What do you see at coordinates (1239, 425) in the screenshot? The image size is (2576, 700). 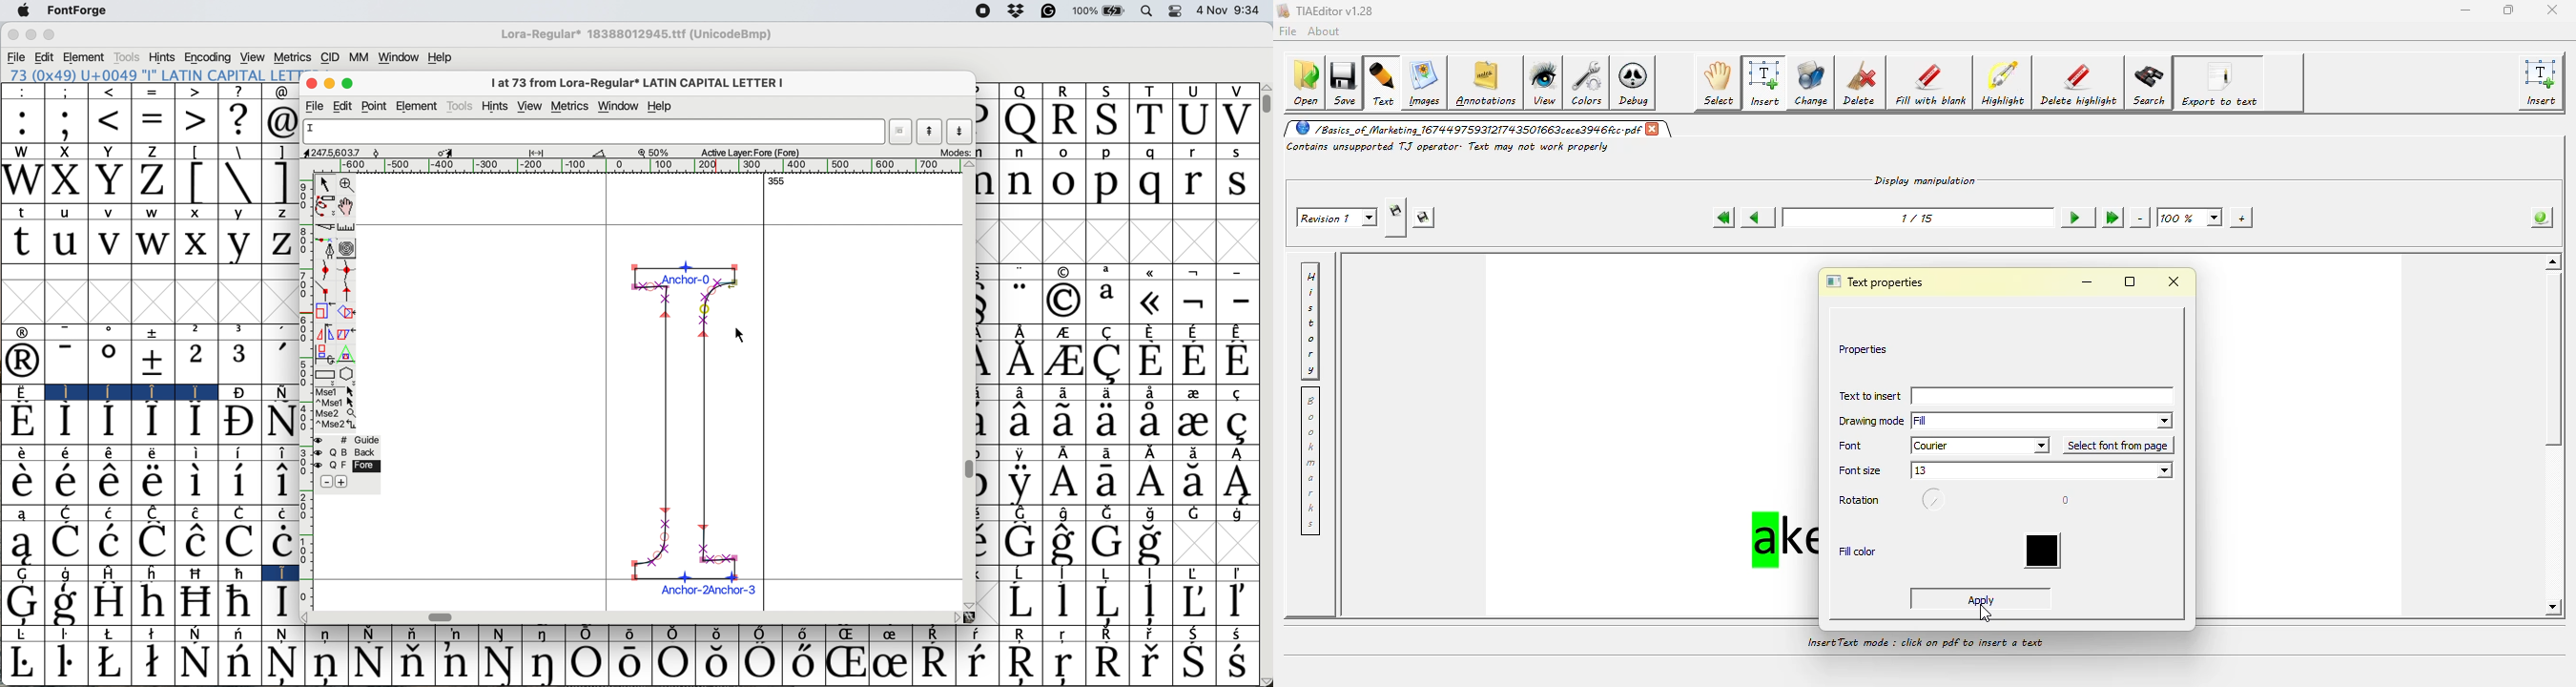 I see `Symbol` at bounding box center [1239, 425].